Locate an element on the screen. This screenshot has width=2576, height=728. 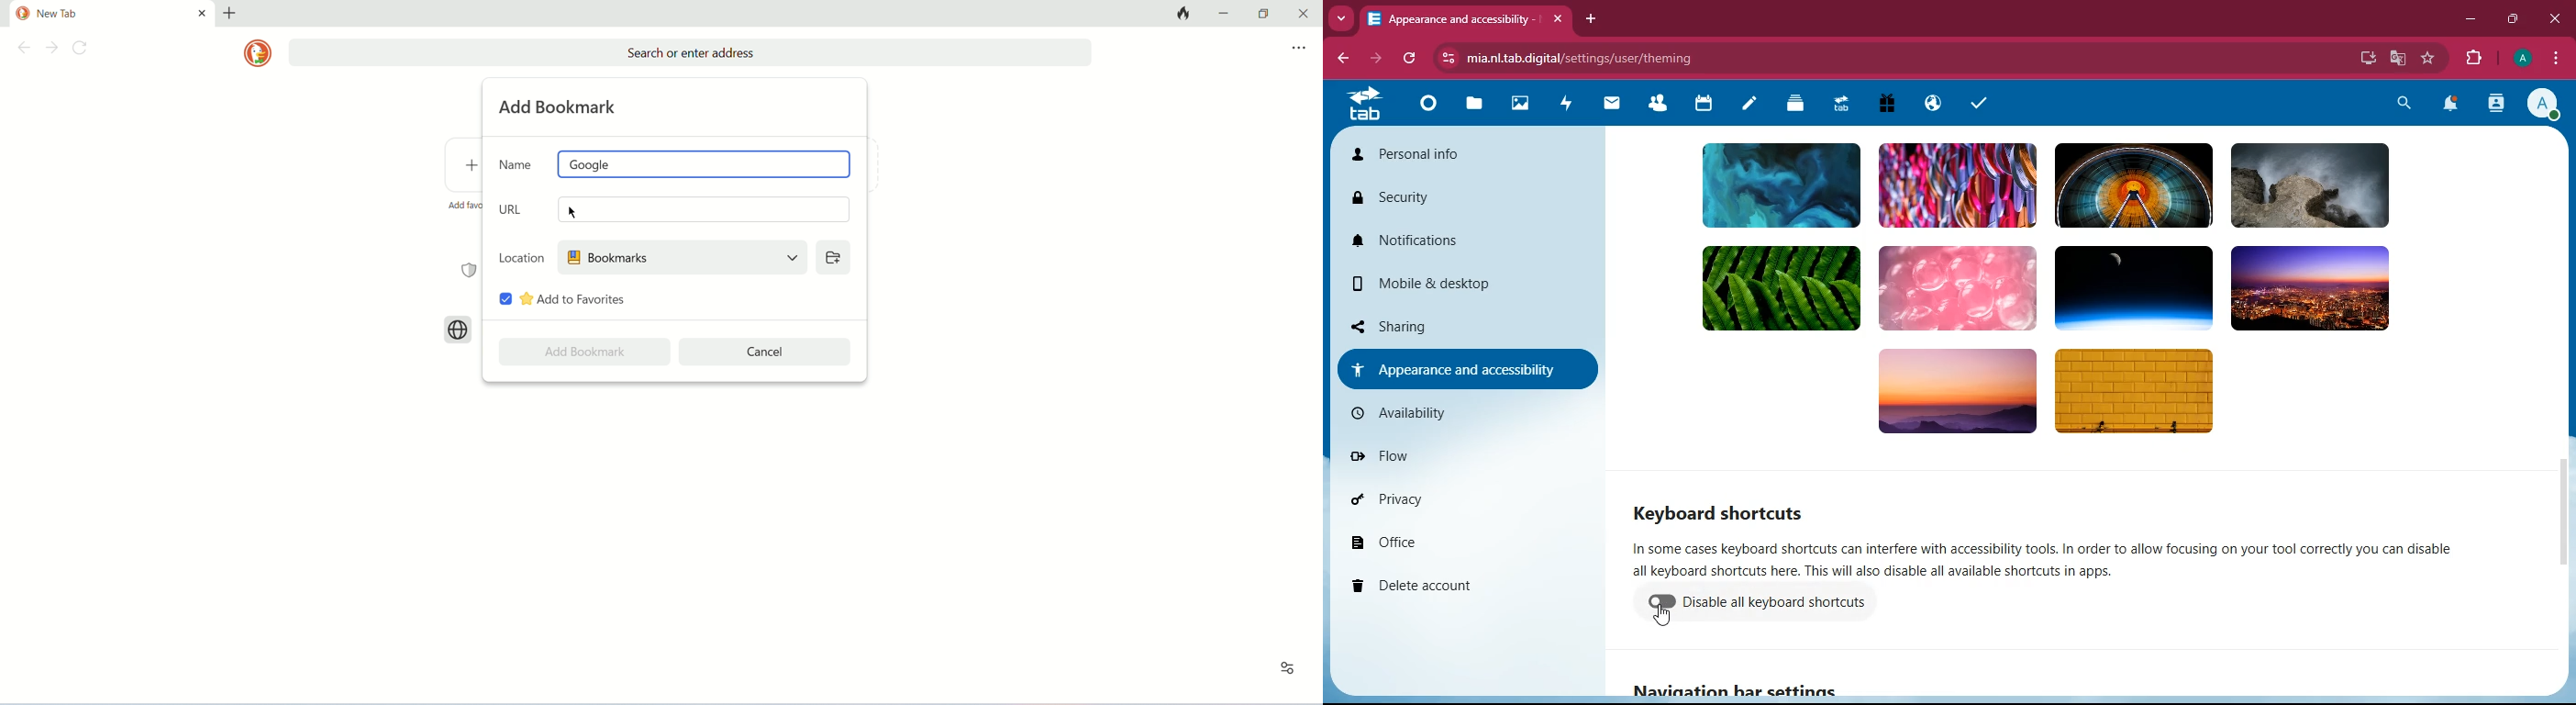
public is located at coordinates (1936, 104).